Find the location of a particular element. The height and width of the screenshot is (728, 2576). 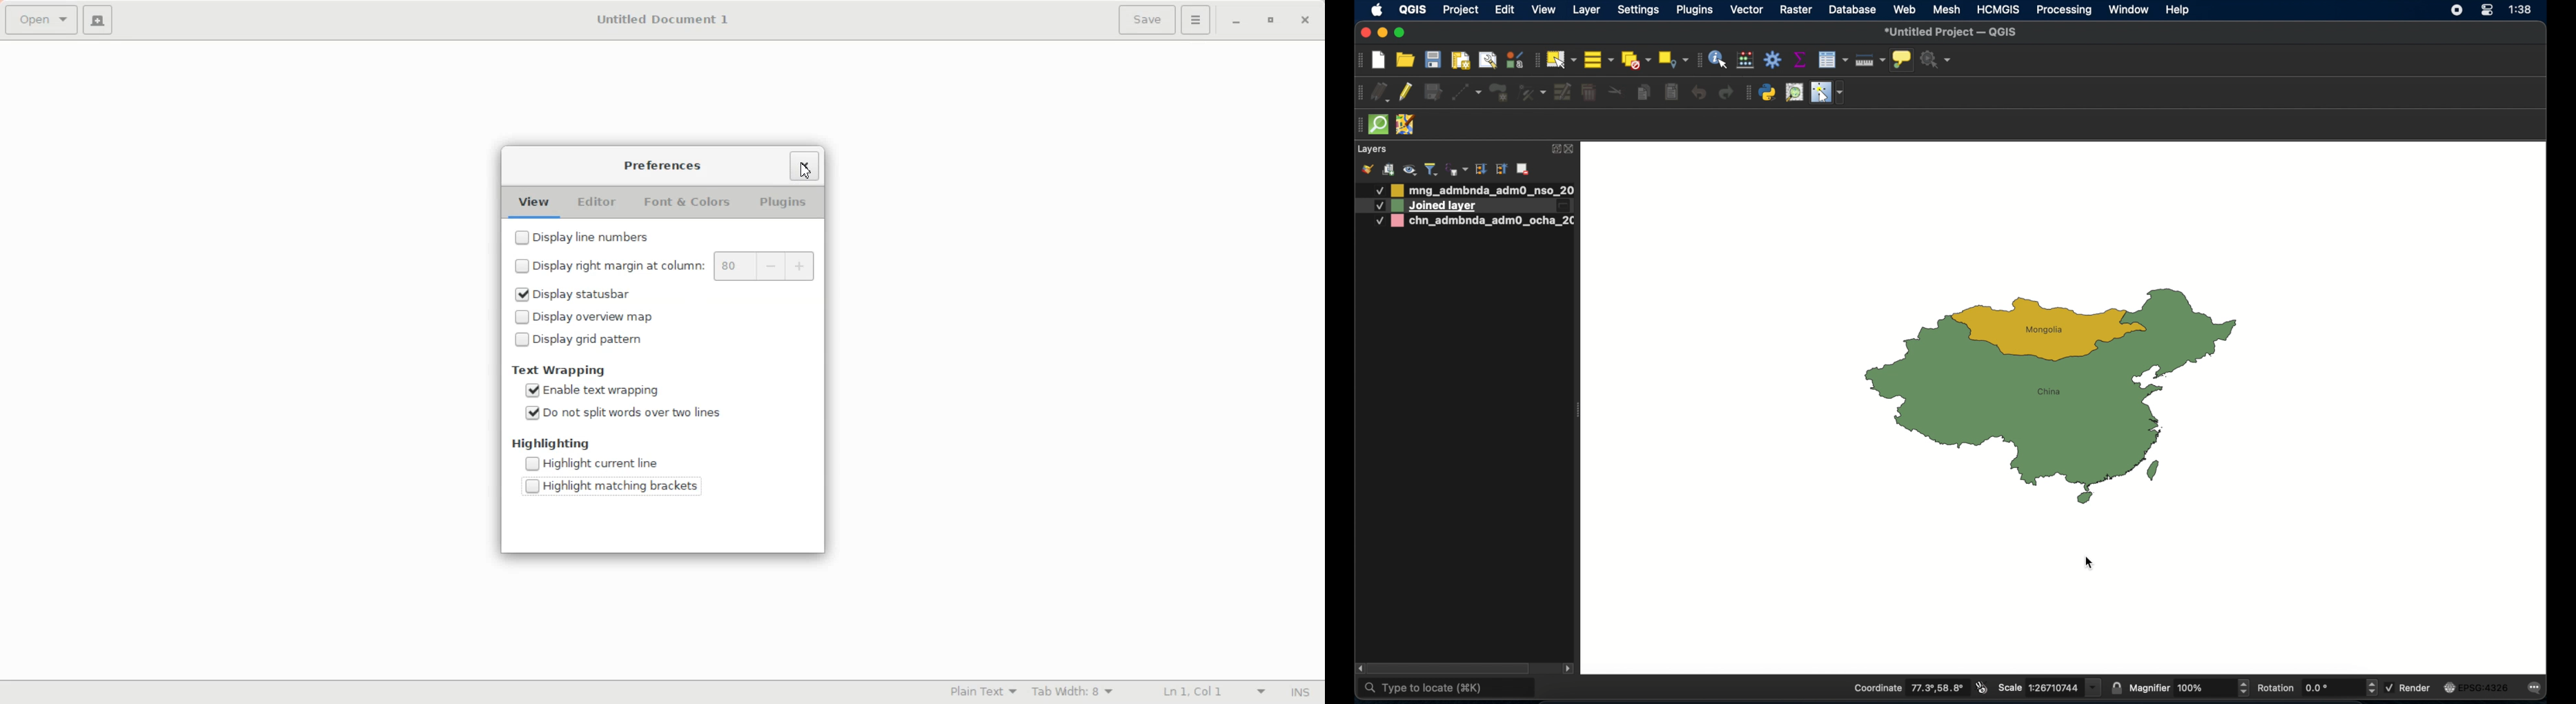

open layer styling panel is located at coordinates (1367, 169).